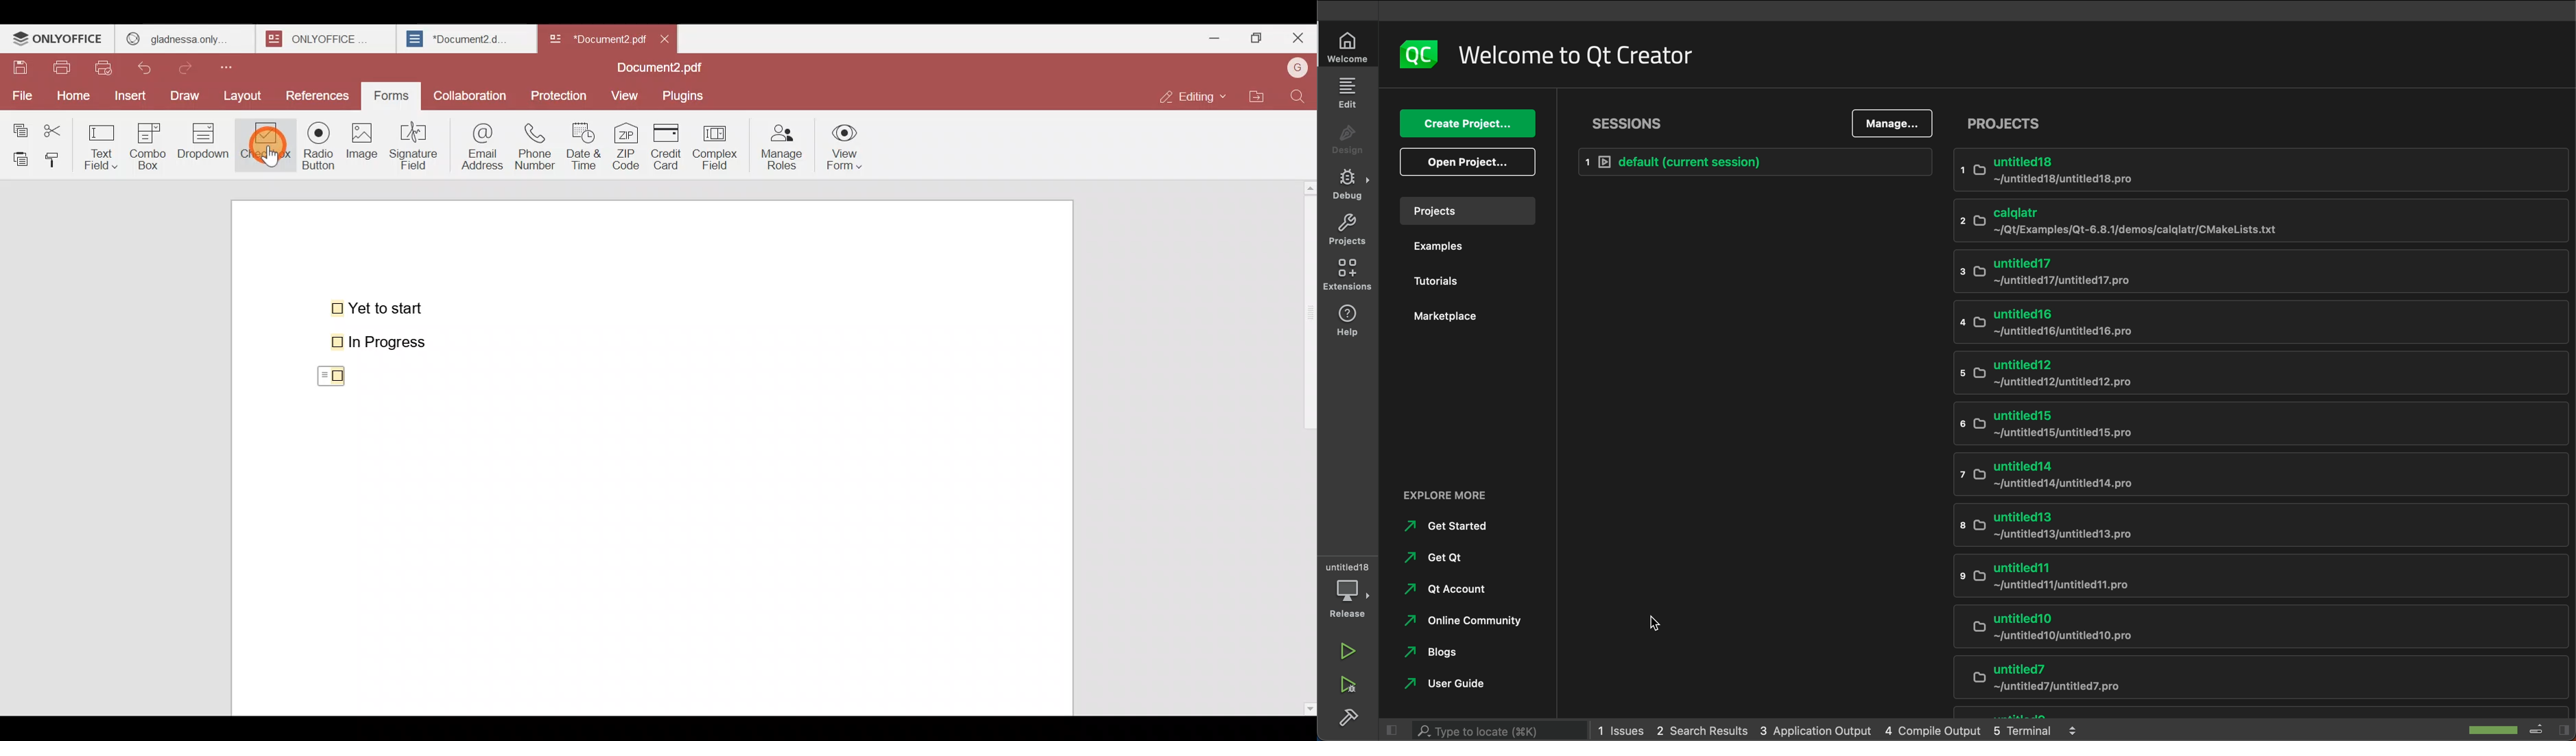  What do you see at coordinates (1297, 67) in the screenshot?
I see `Account name` at bounding box center [1297, 67].